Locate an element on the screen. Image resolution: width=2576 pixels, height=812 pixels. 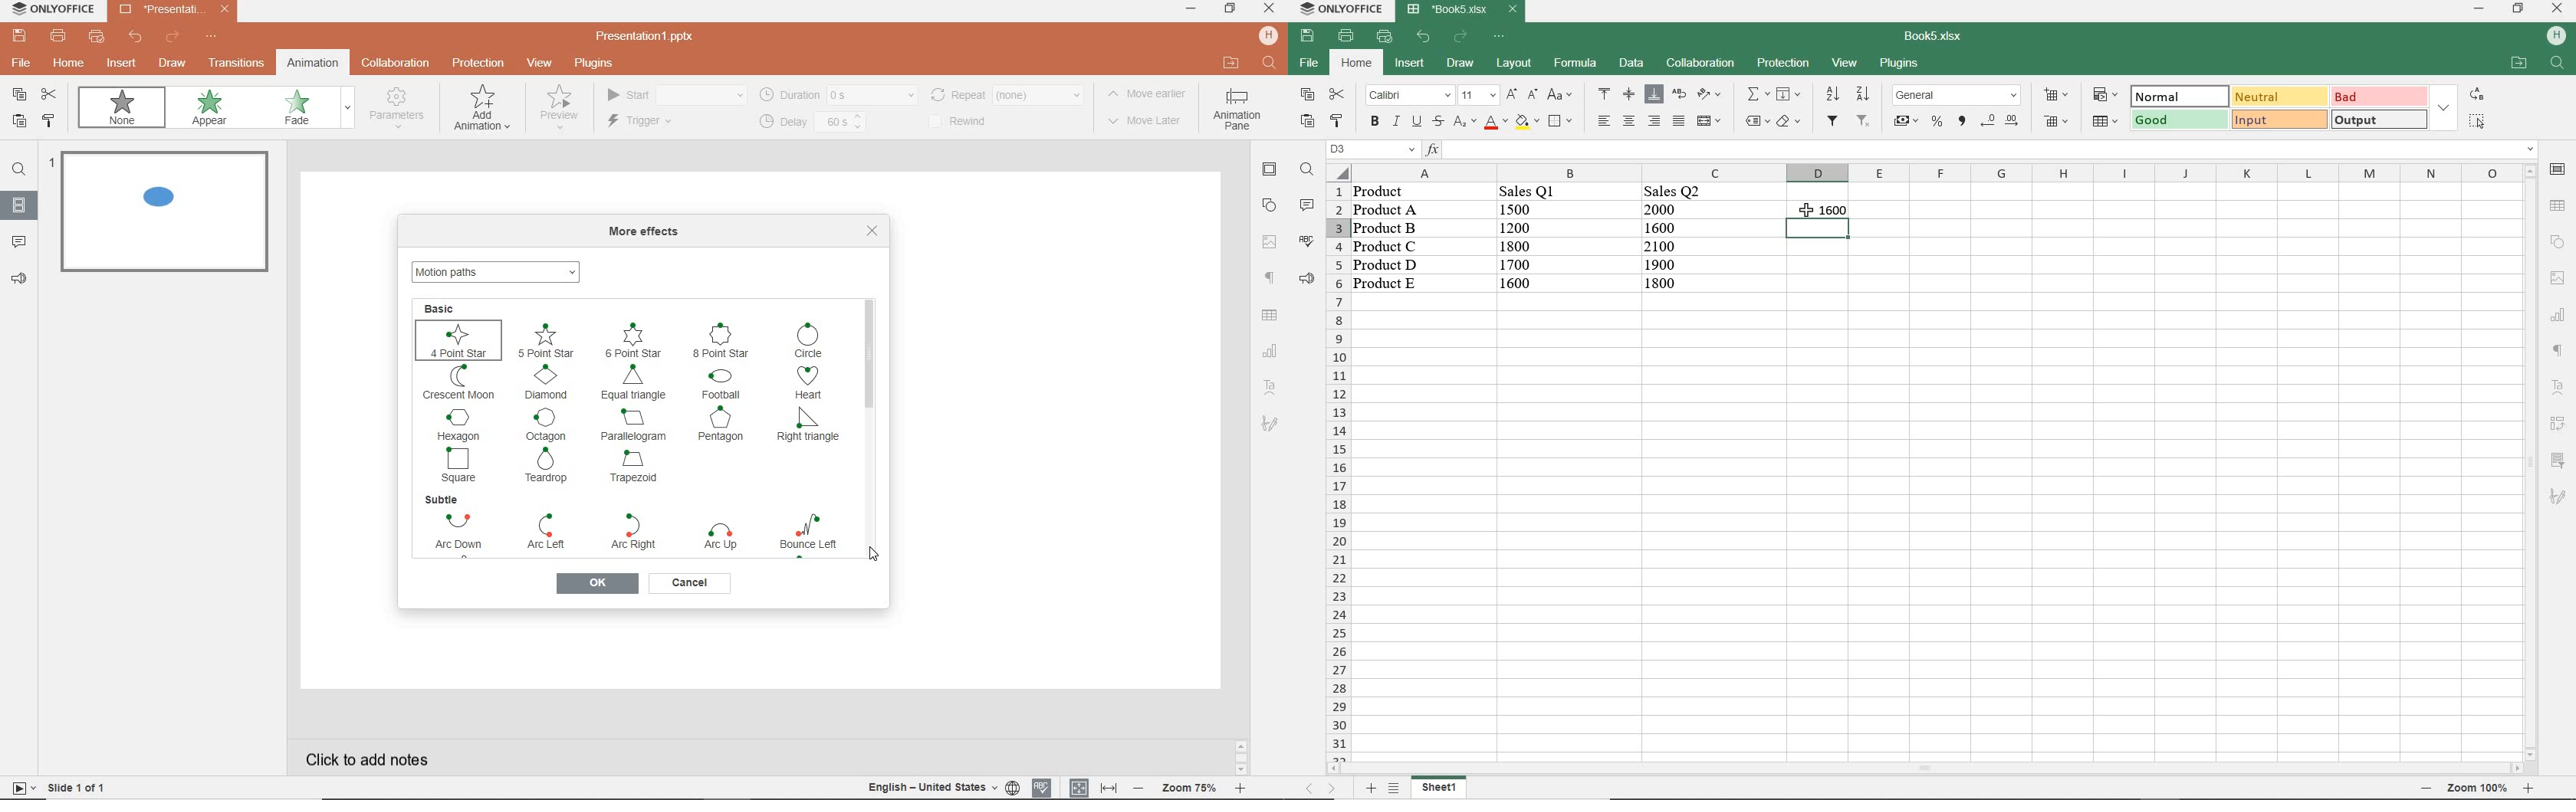
redo is located at coordinates (172, 38).